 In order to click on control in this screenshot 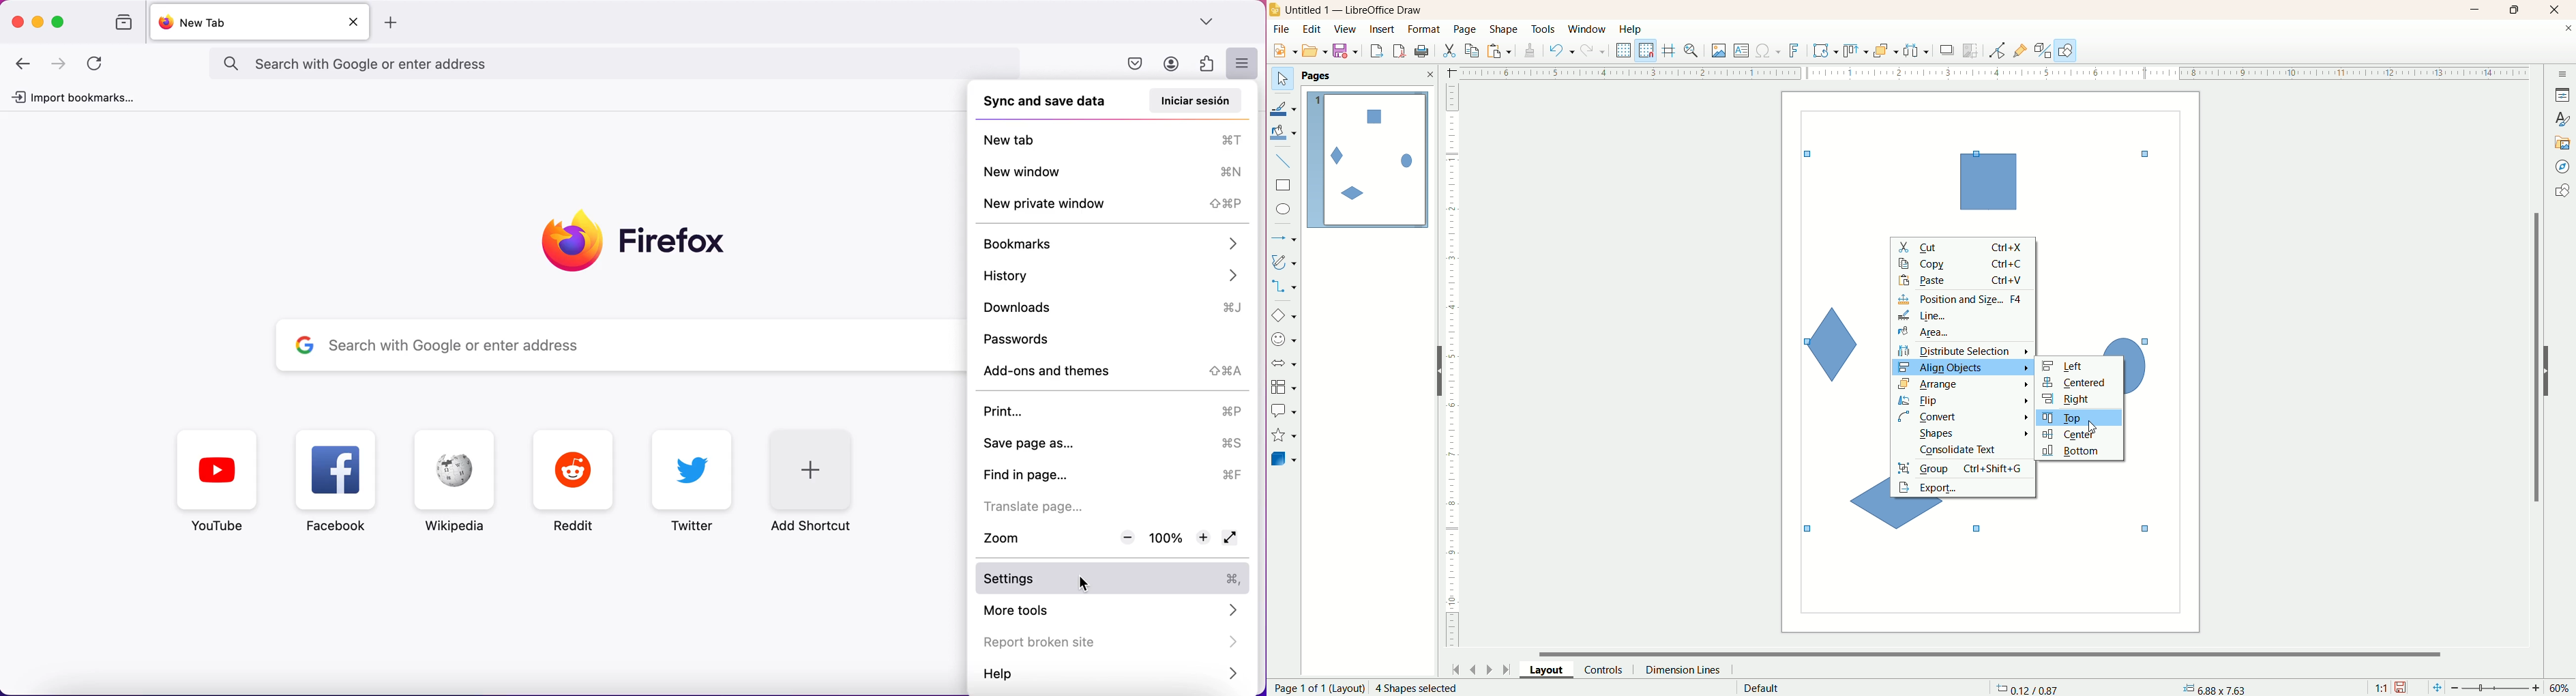, I will do `click(1610, 669)`.